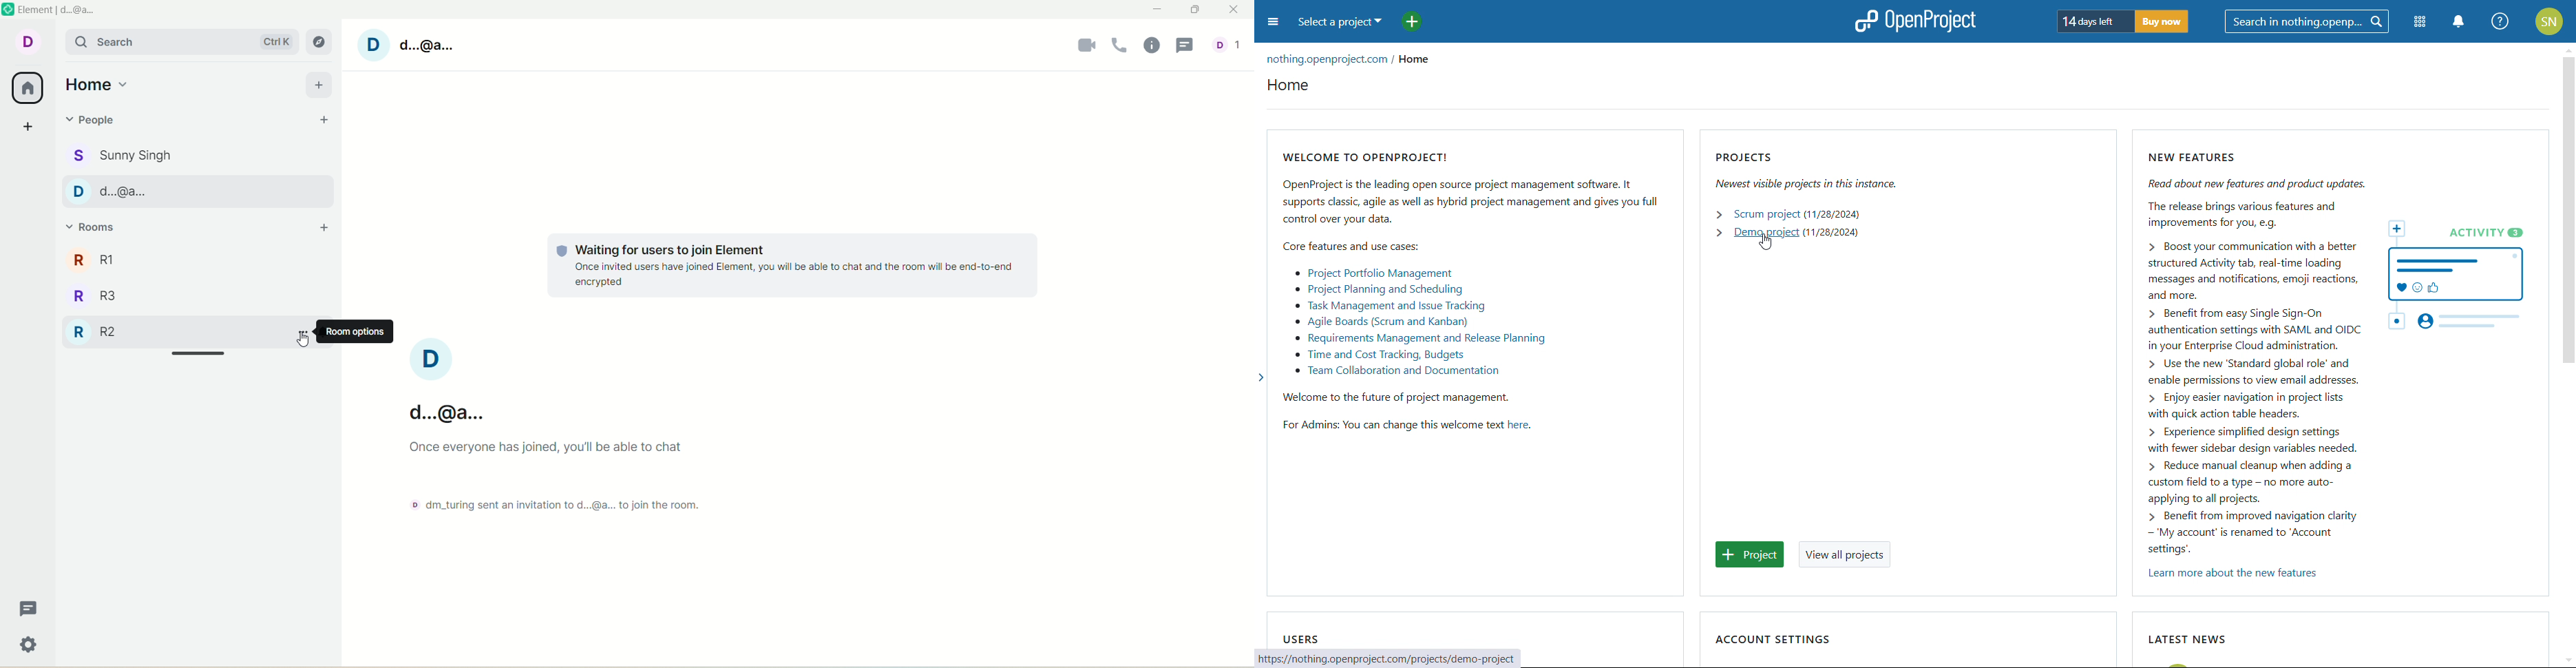 This screenshot has width=2576, height=672. Describe the element at coordinates (458, 382) in the screenshot. I see `account` at that location.